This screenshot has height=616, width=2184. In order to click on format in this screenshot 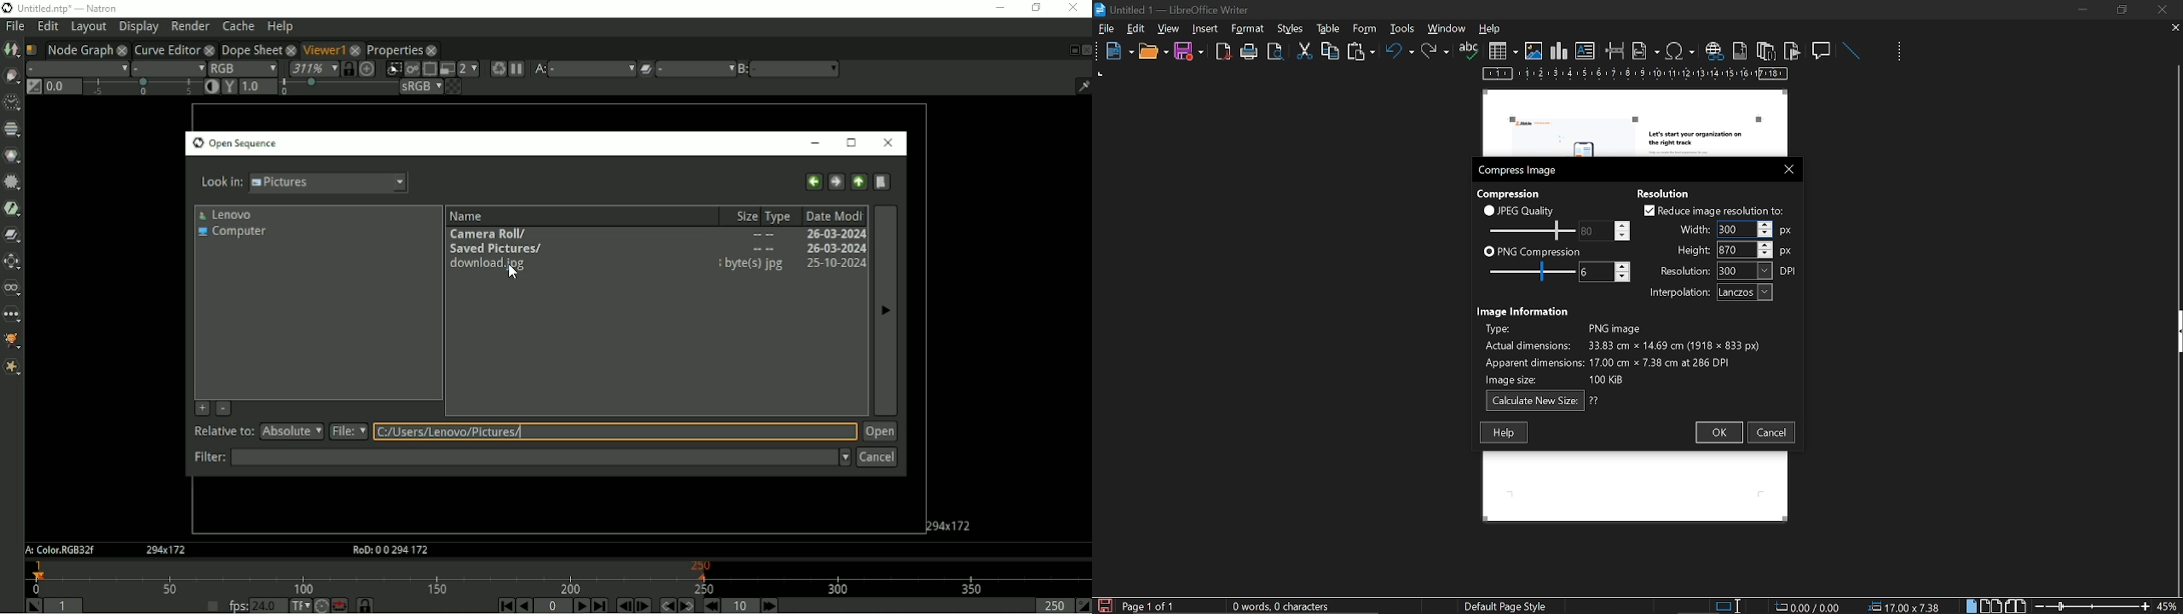, I will do `click(1289, 27)`.